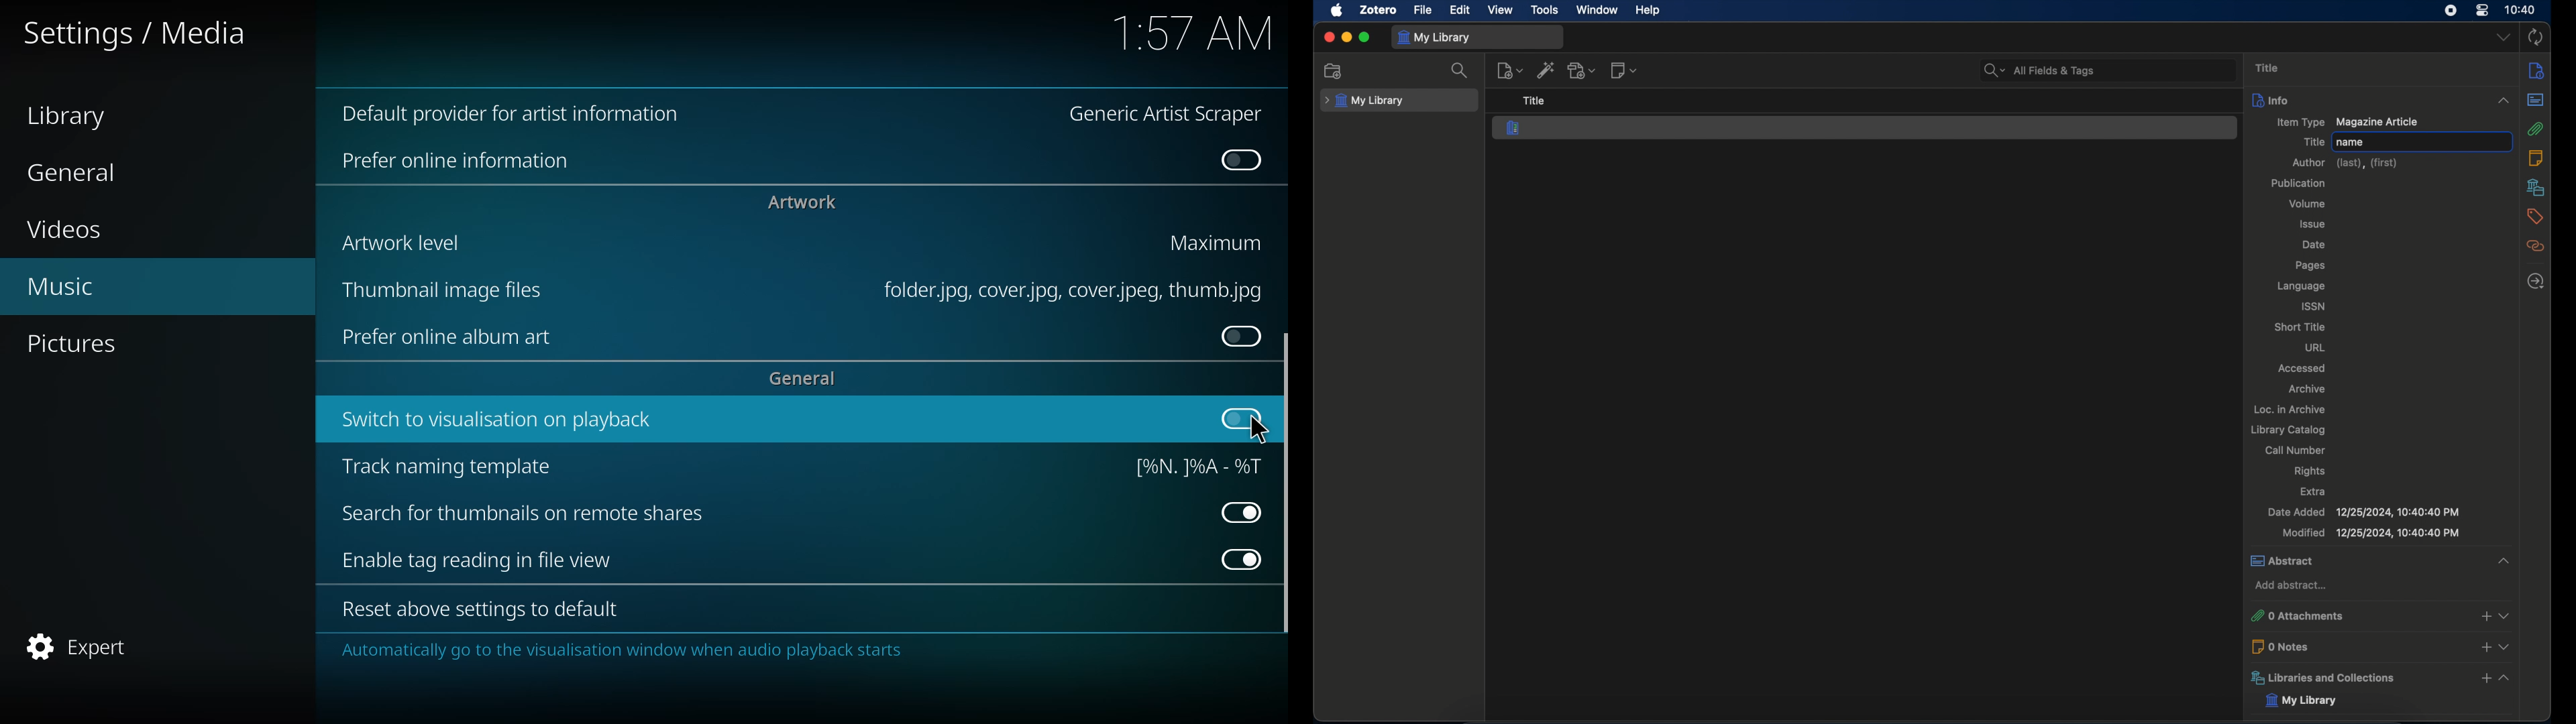 Image resolution: width=2576 pixels, height=728 pixels. Describe the element at coordinates (2536, 280) in the screenshot. I see `locate` at that location.